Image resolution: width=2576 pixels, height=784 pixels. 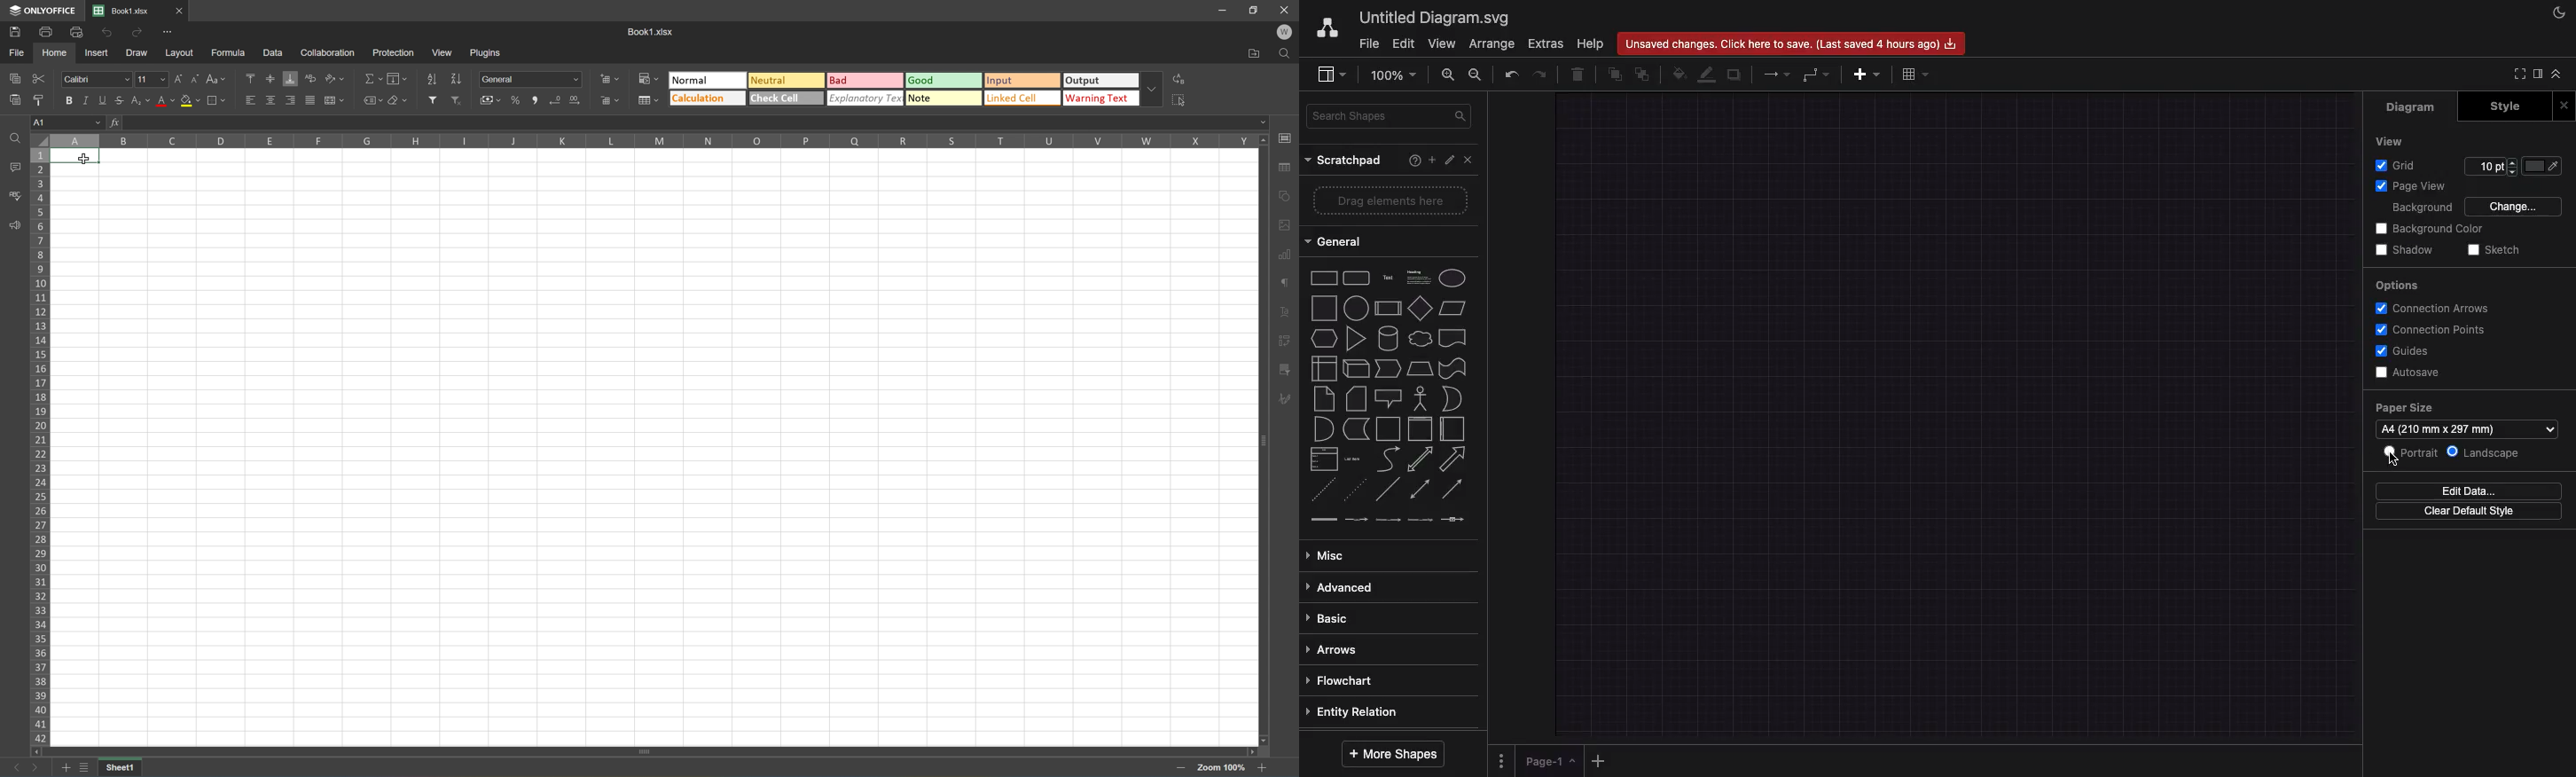 What do you see at coordinates (1285, 198) in the screenshot?
I see `Shape settings` at bounding box center [1285, 198].